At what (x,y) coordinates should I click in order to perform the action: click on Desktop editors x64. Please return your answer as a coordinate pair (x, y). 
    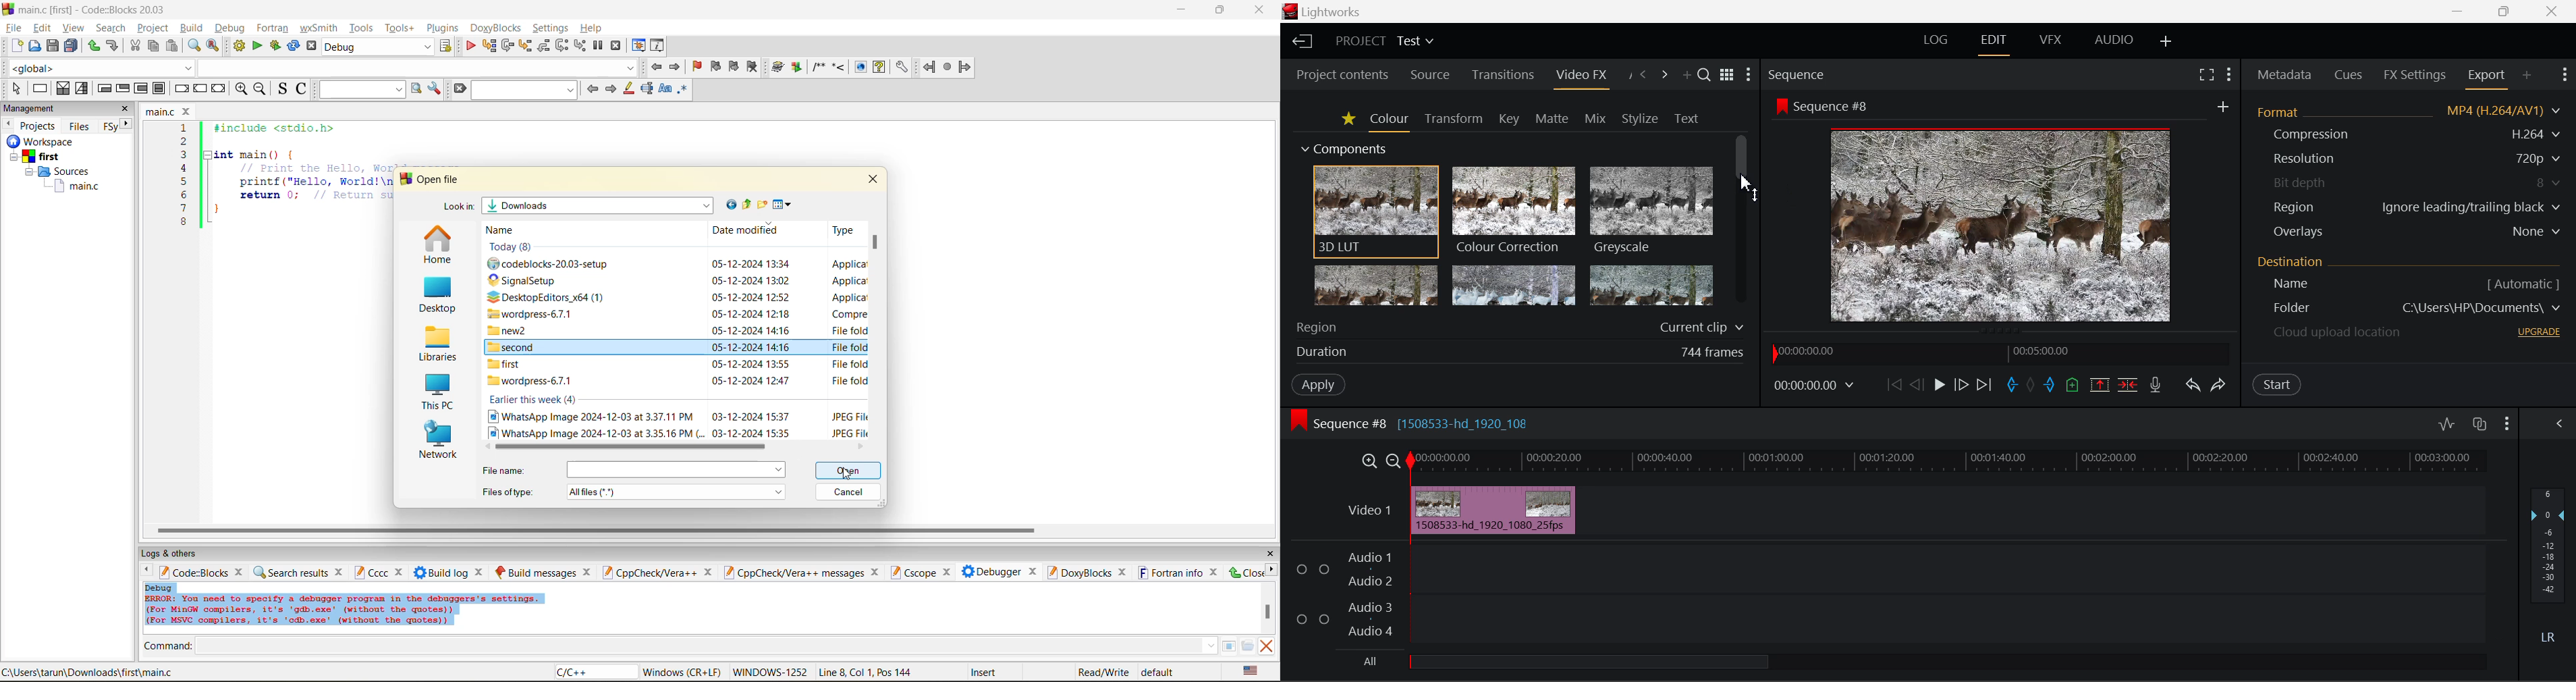
    Looking at the image, I should click on (550, 297).